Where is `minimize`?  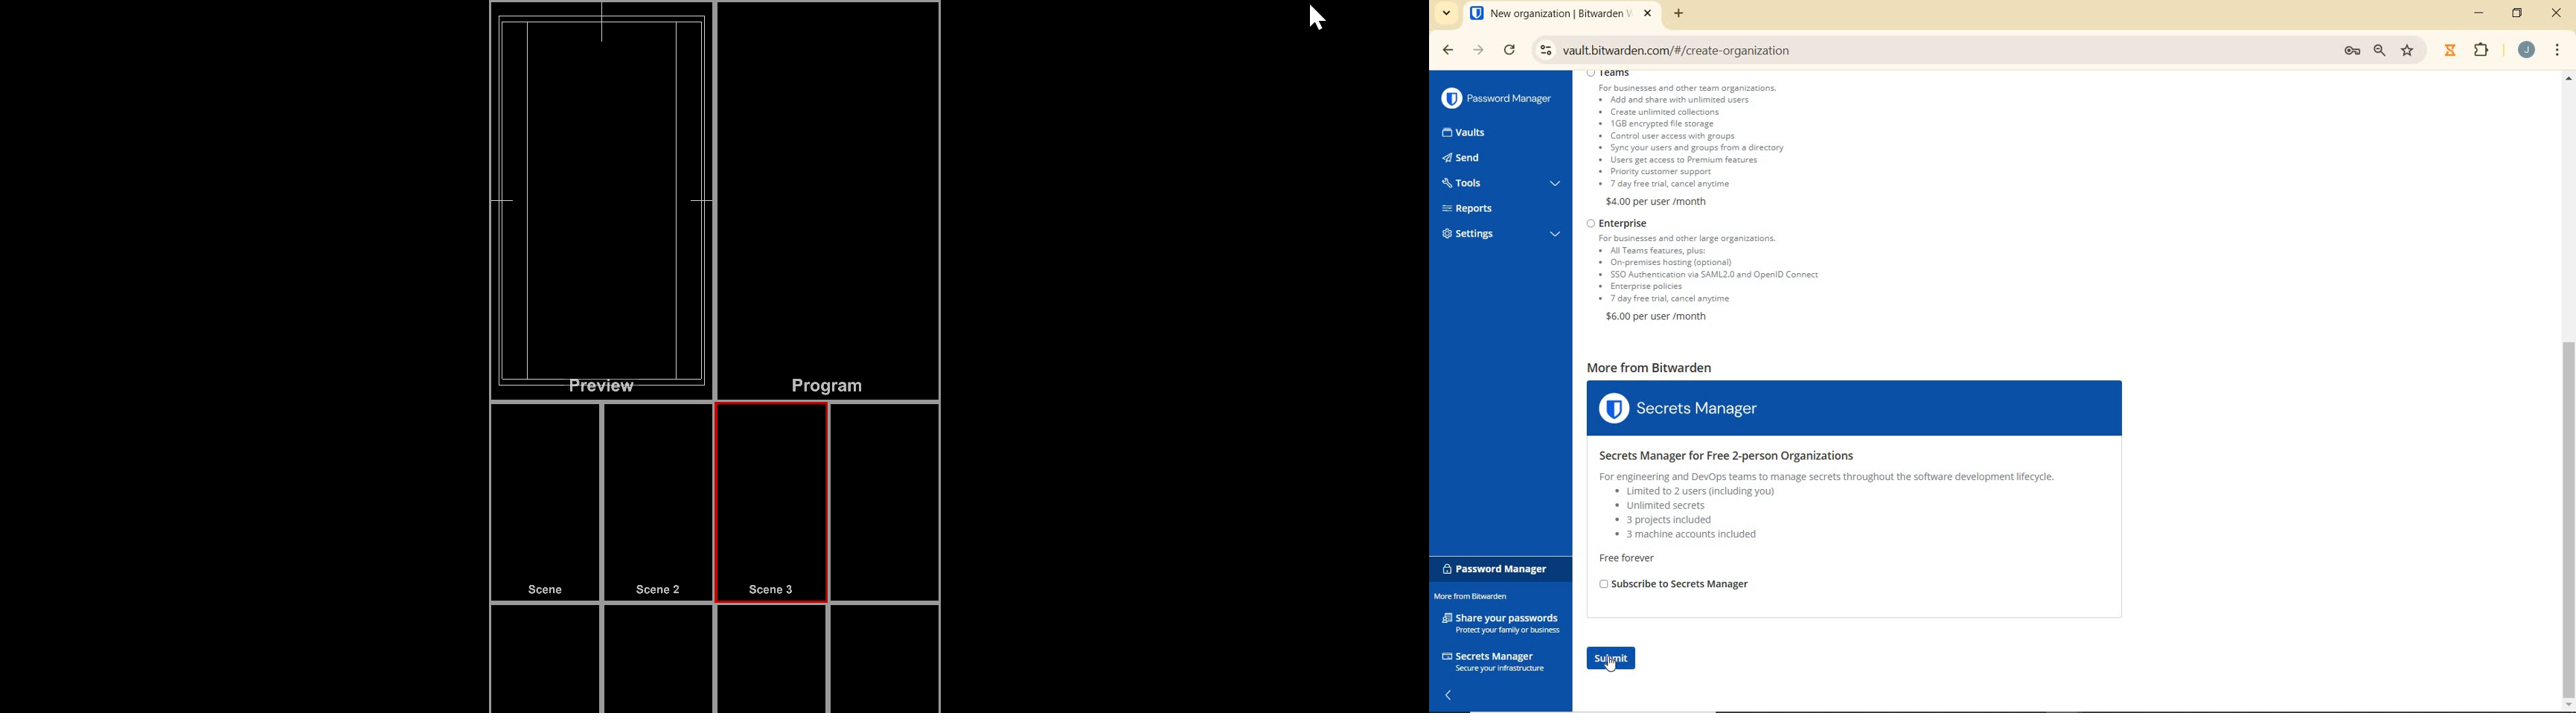
minimize is located at coordinates (2482, 13).